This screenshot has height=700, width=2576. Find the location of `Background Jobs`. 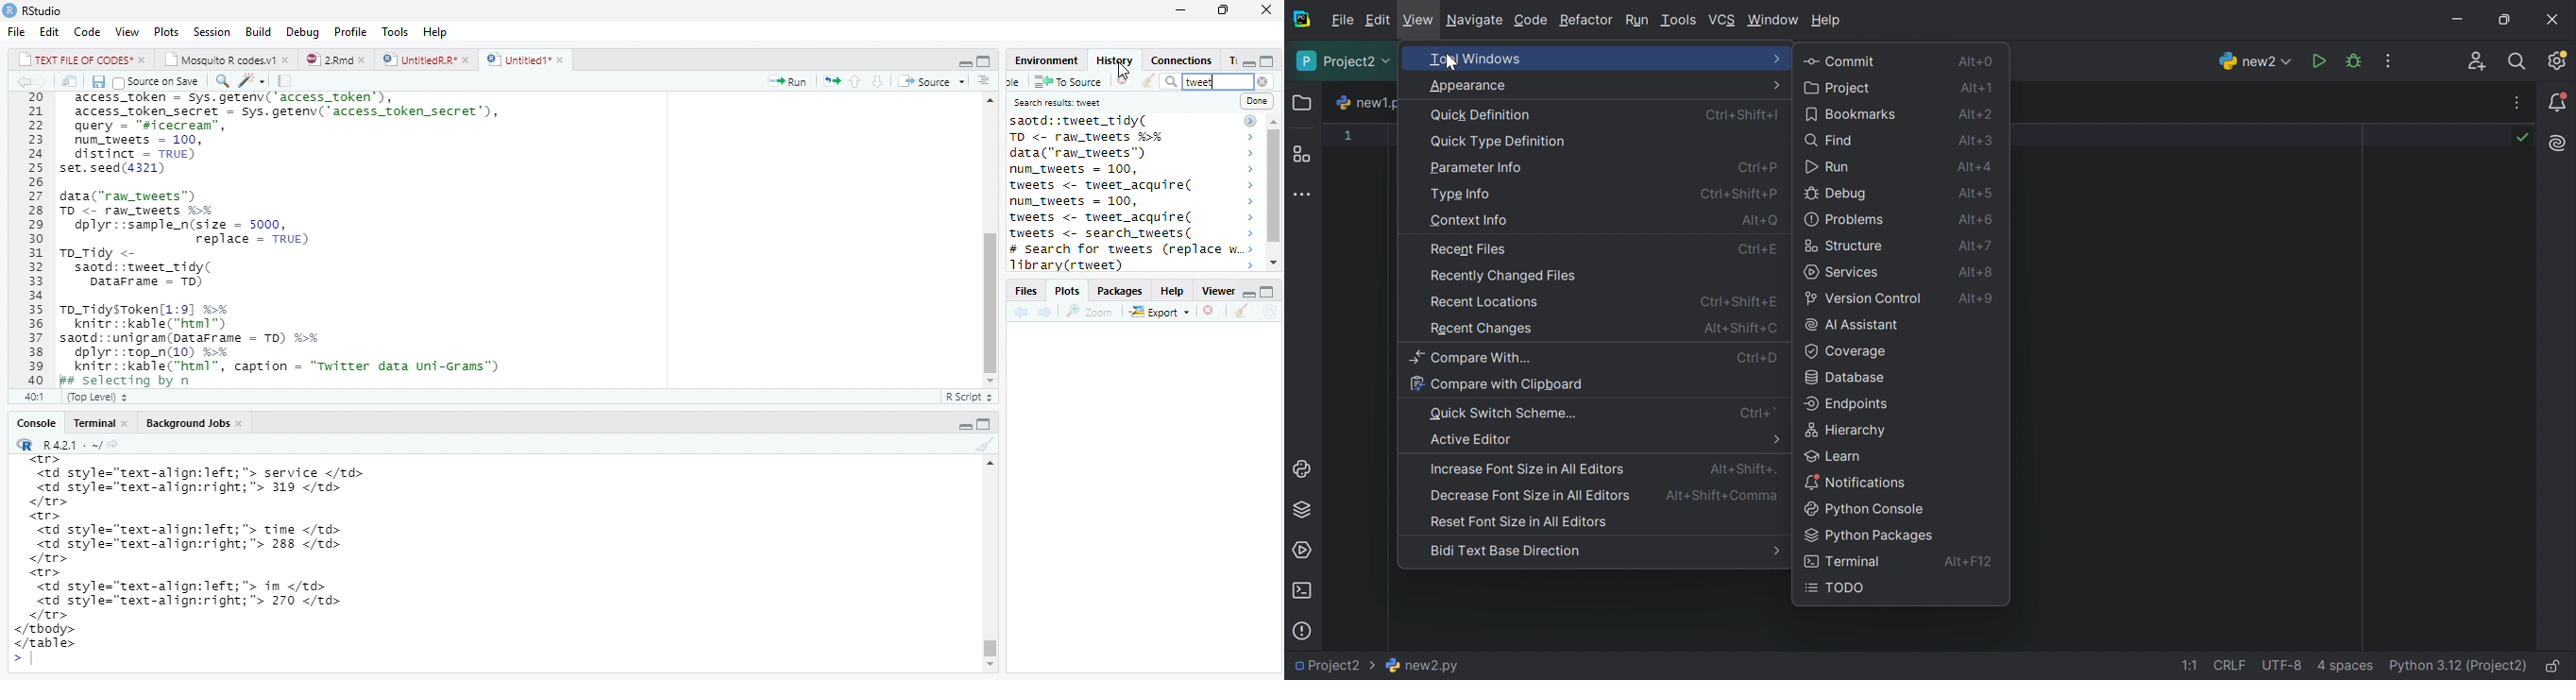

Background Jobs is located at coordinates (196, 422).